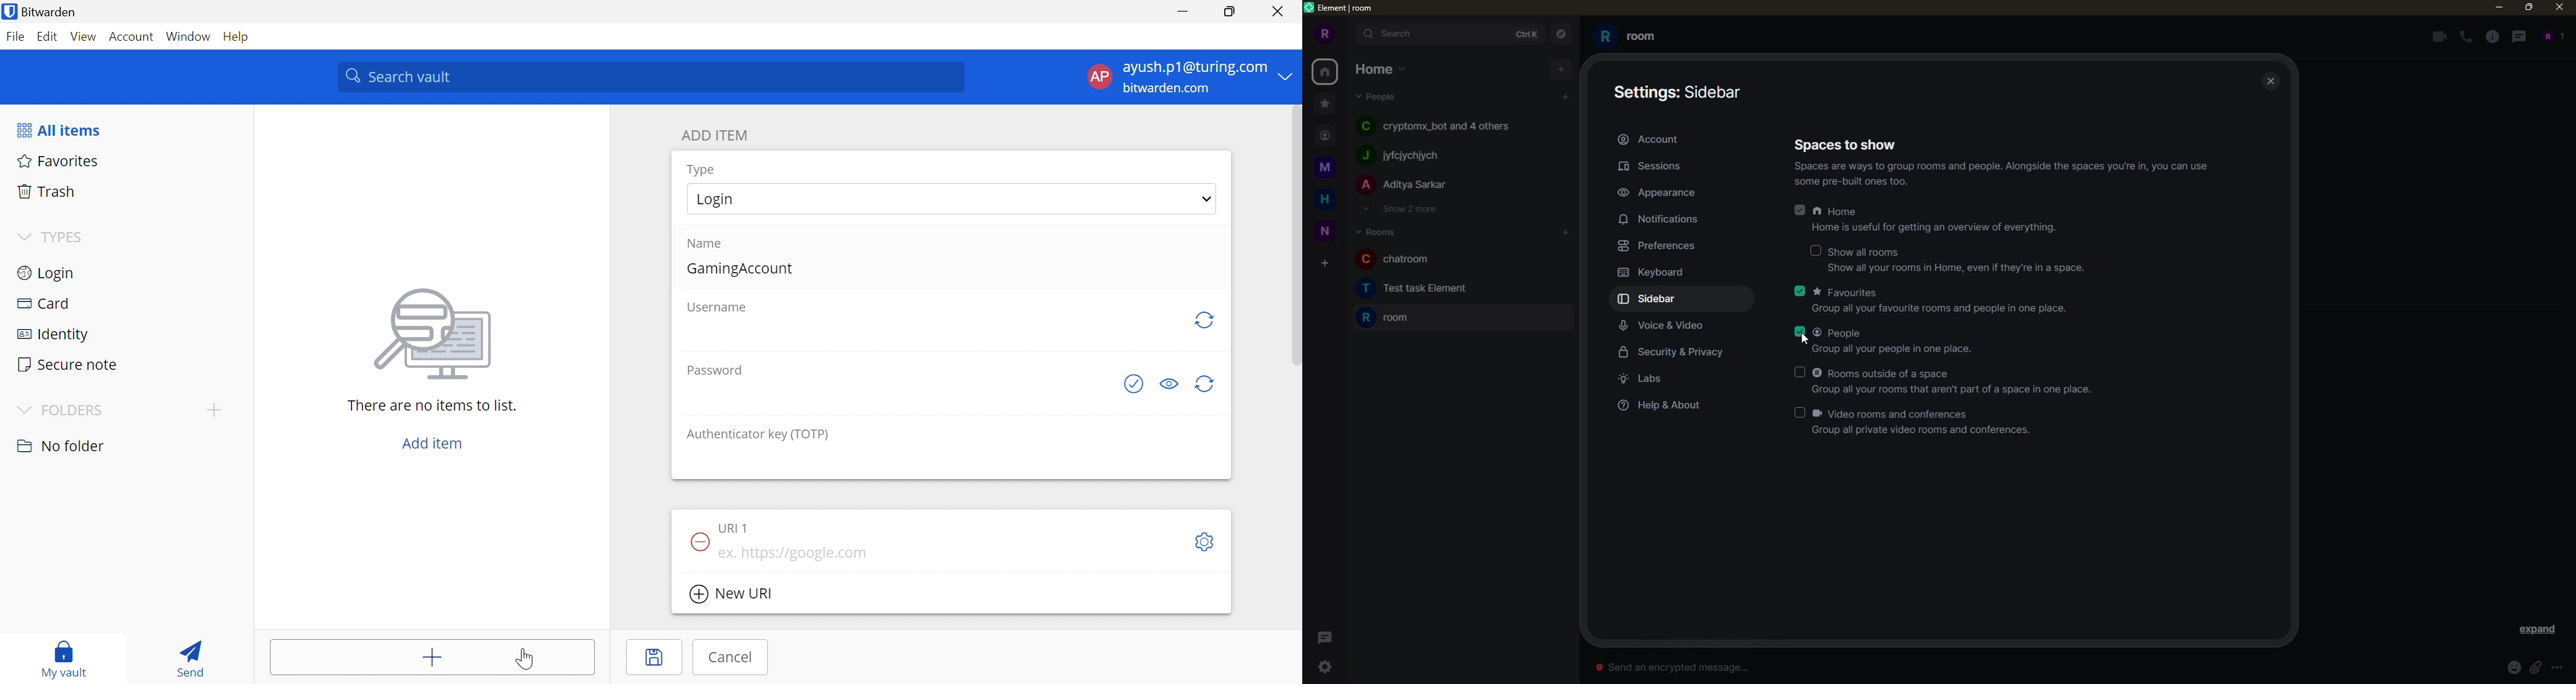 This screenshot has height=700, width=2576. What do you see at coordinates (656, 658) in the screenshot?
I see `Save` at bounding box center [656, 658].